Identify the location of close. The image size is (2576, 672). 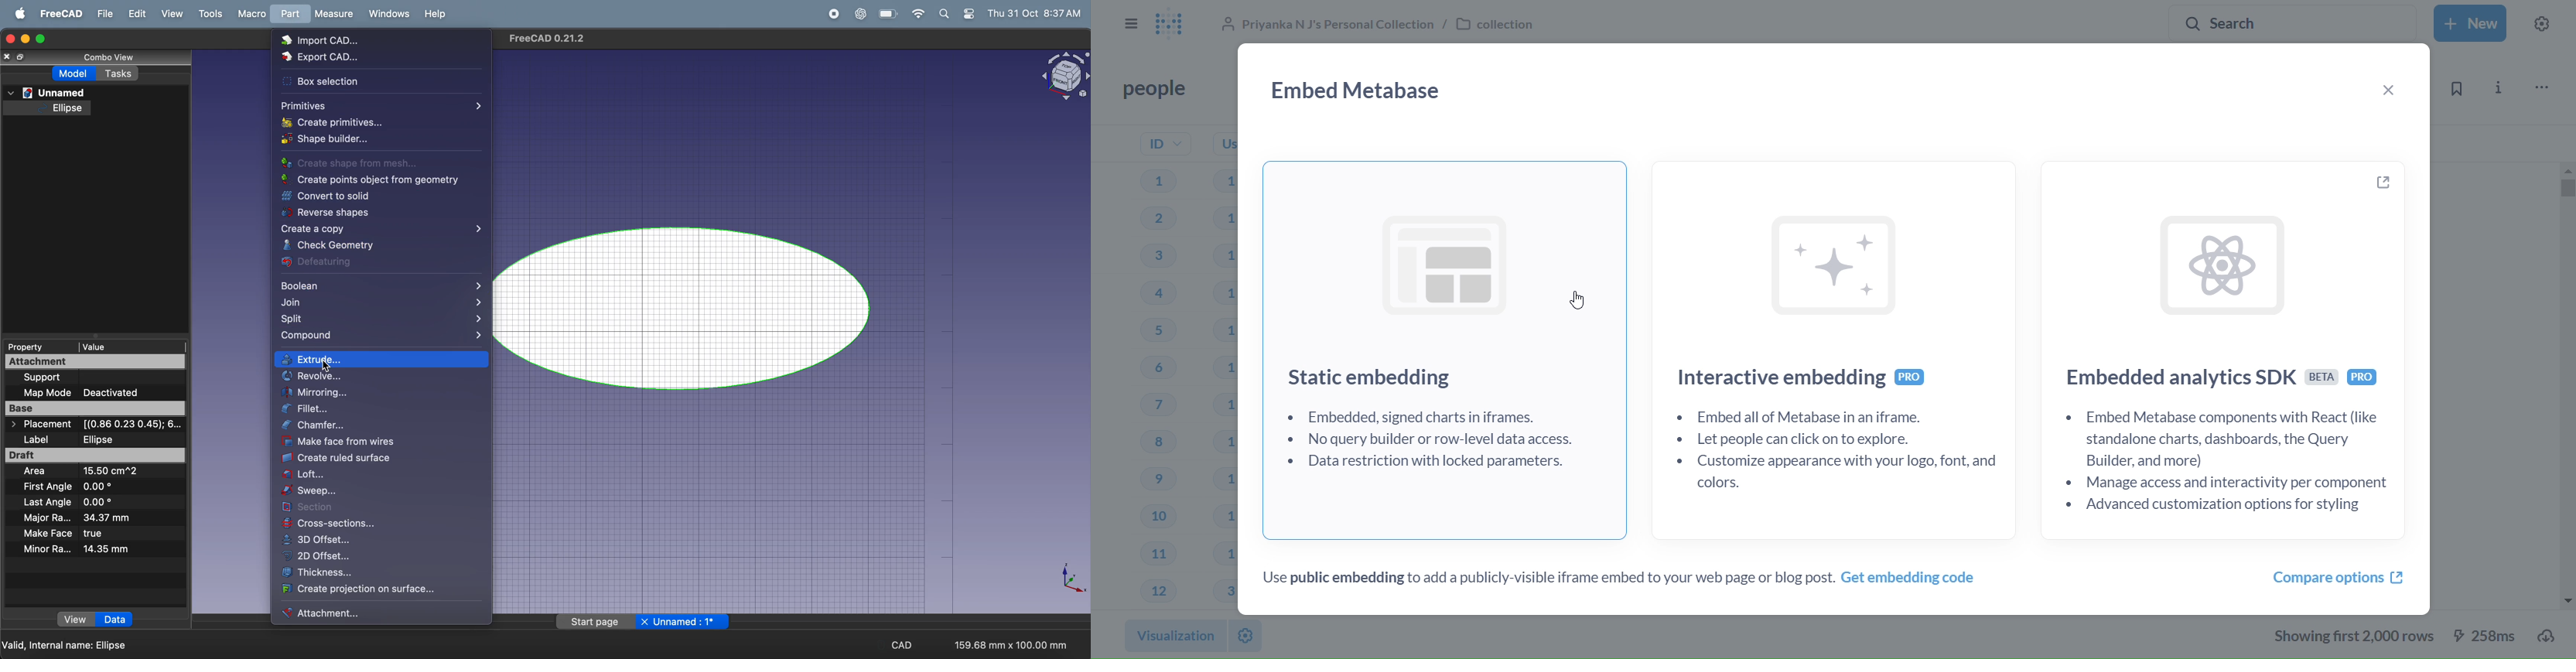
(15, 57).